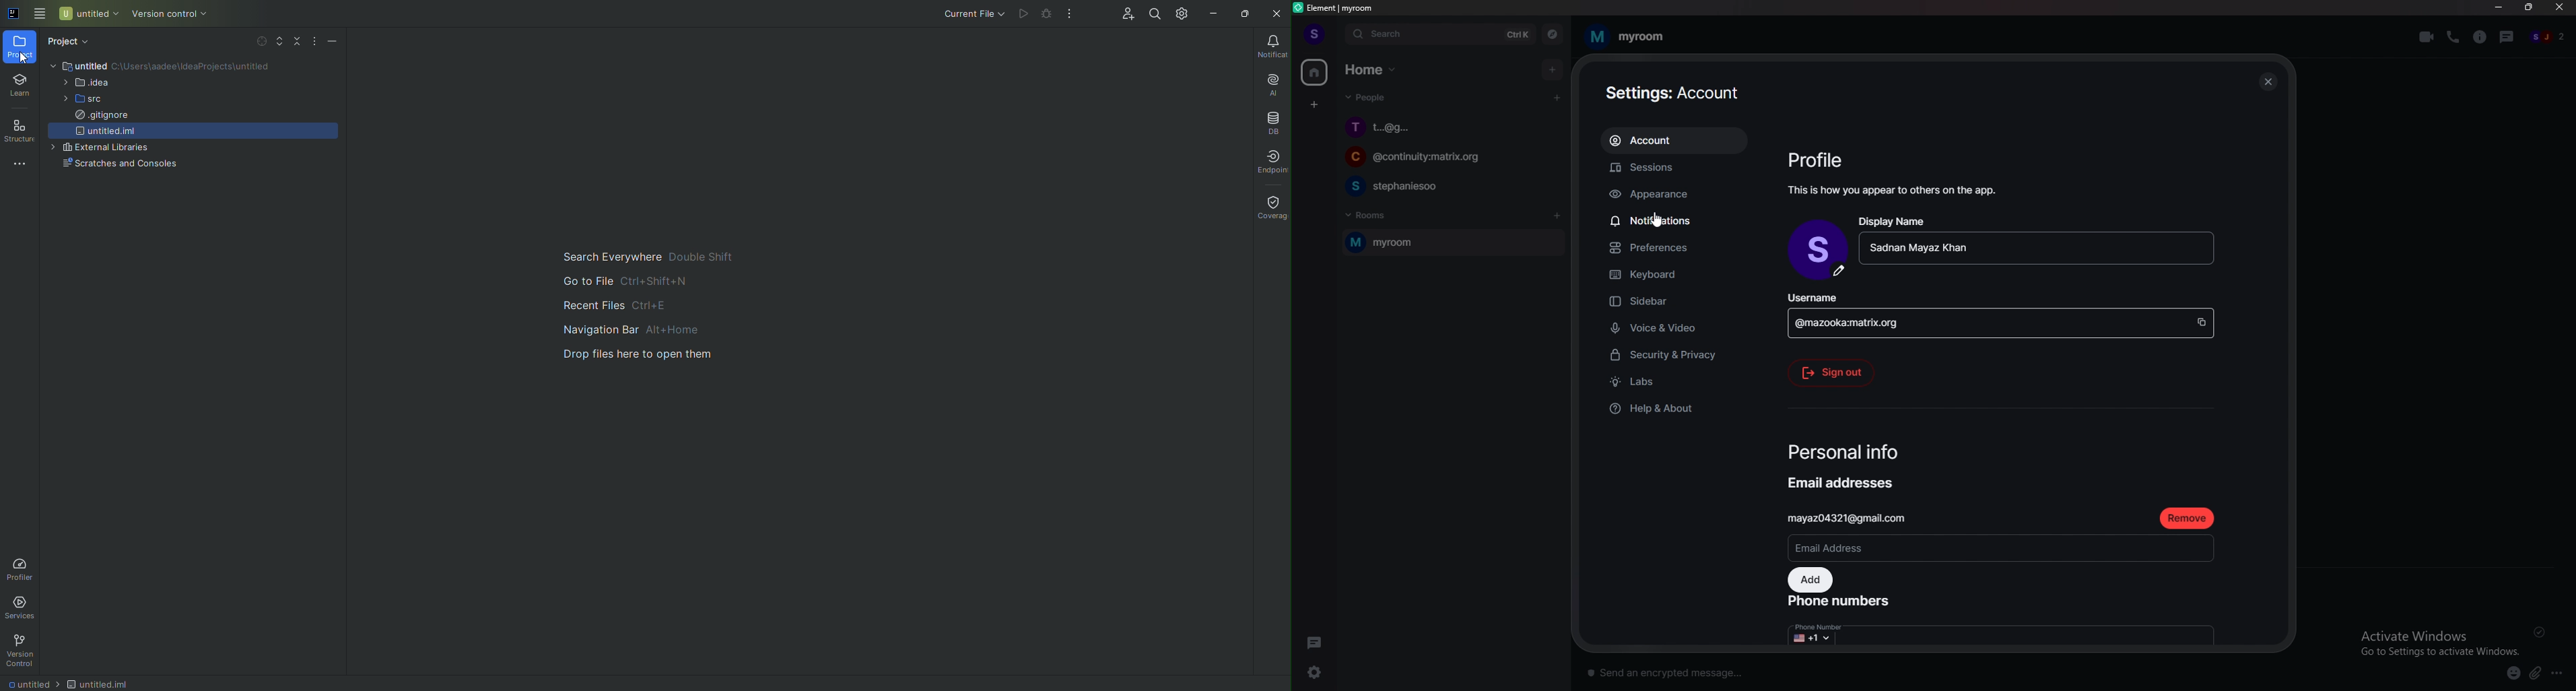  What do you see at coordinates (1551, 70) in the screenshot?
I see `add` at bounding box center [1551, 70].